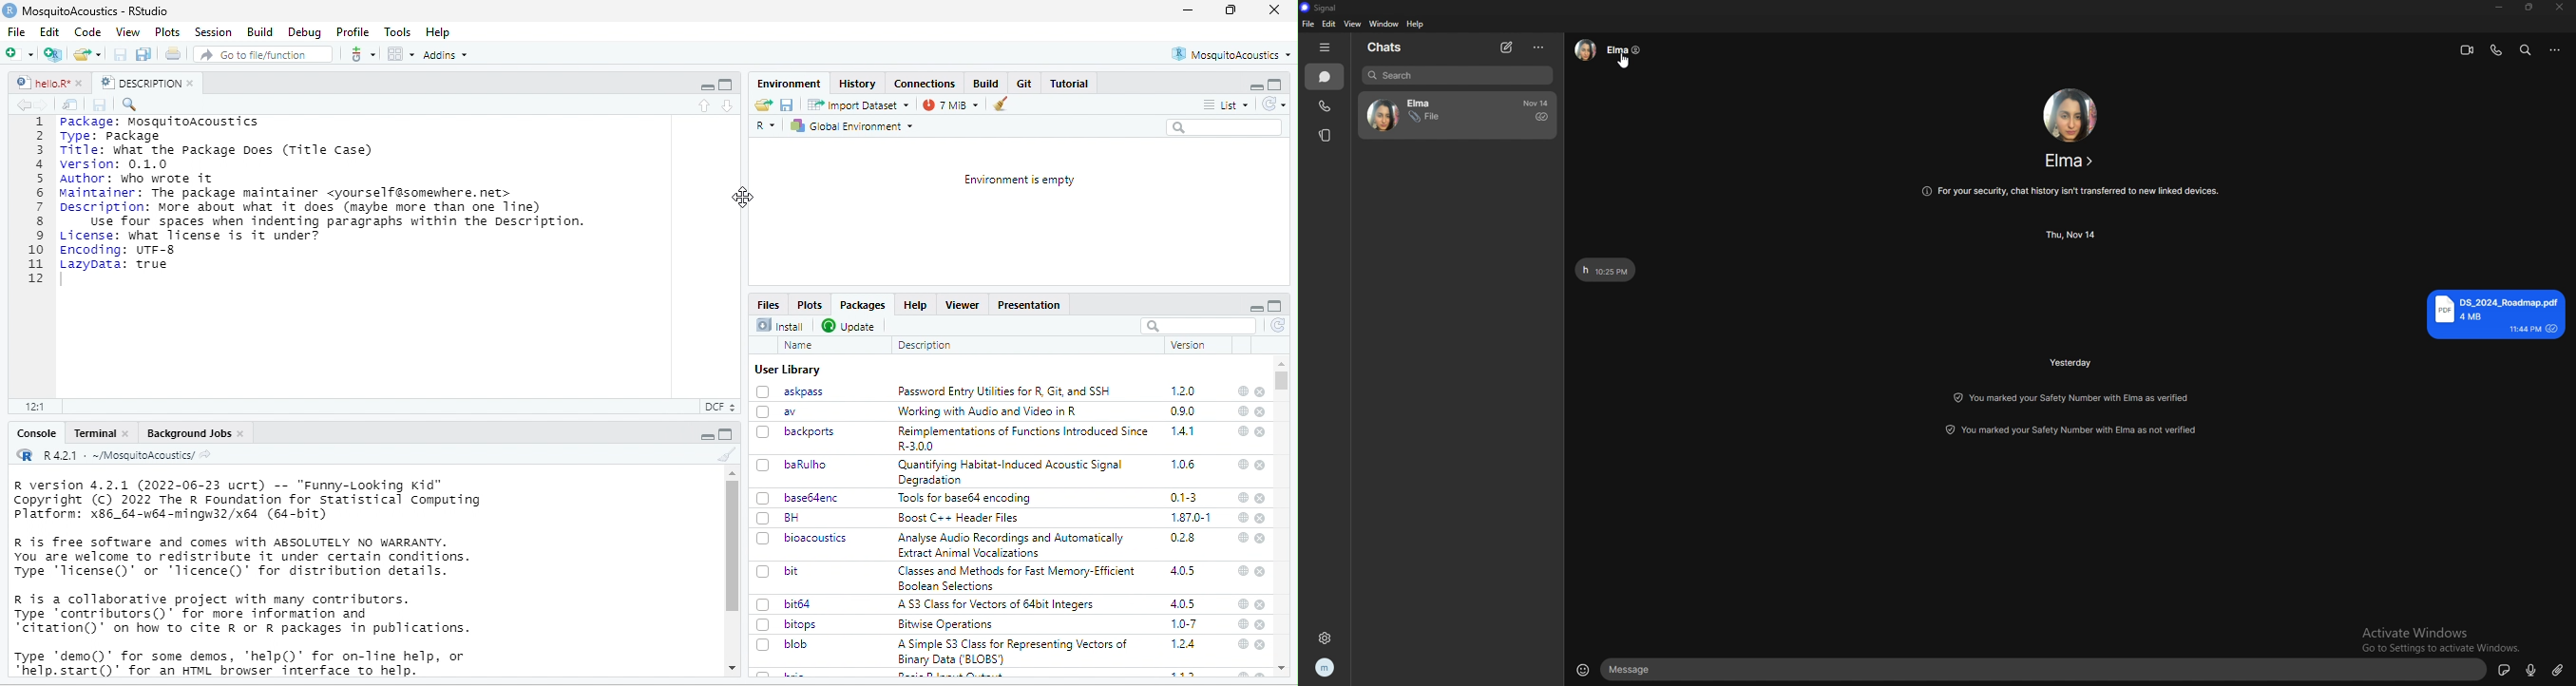 The width and height of the screenshot is (2576, 700). I want to click on maximize, so click(706, 434).